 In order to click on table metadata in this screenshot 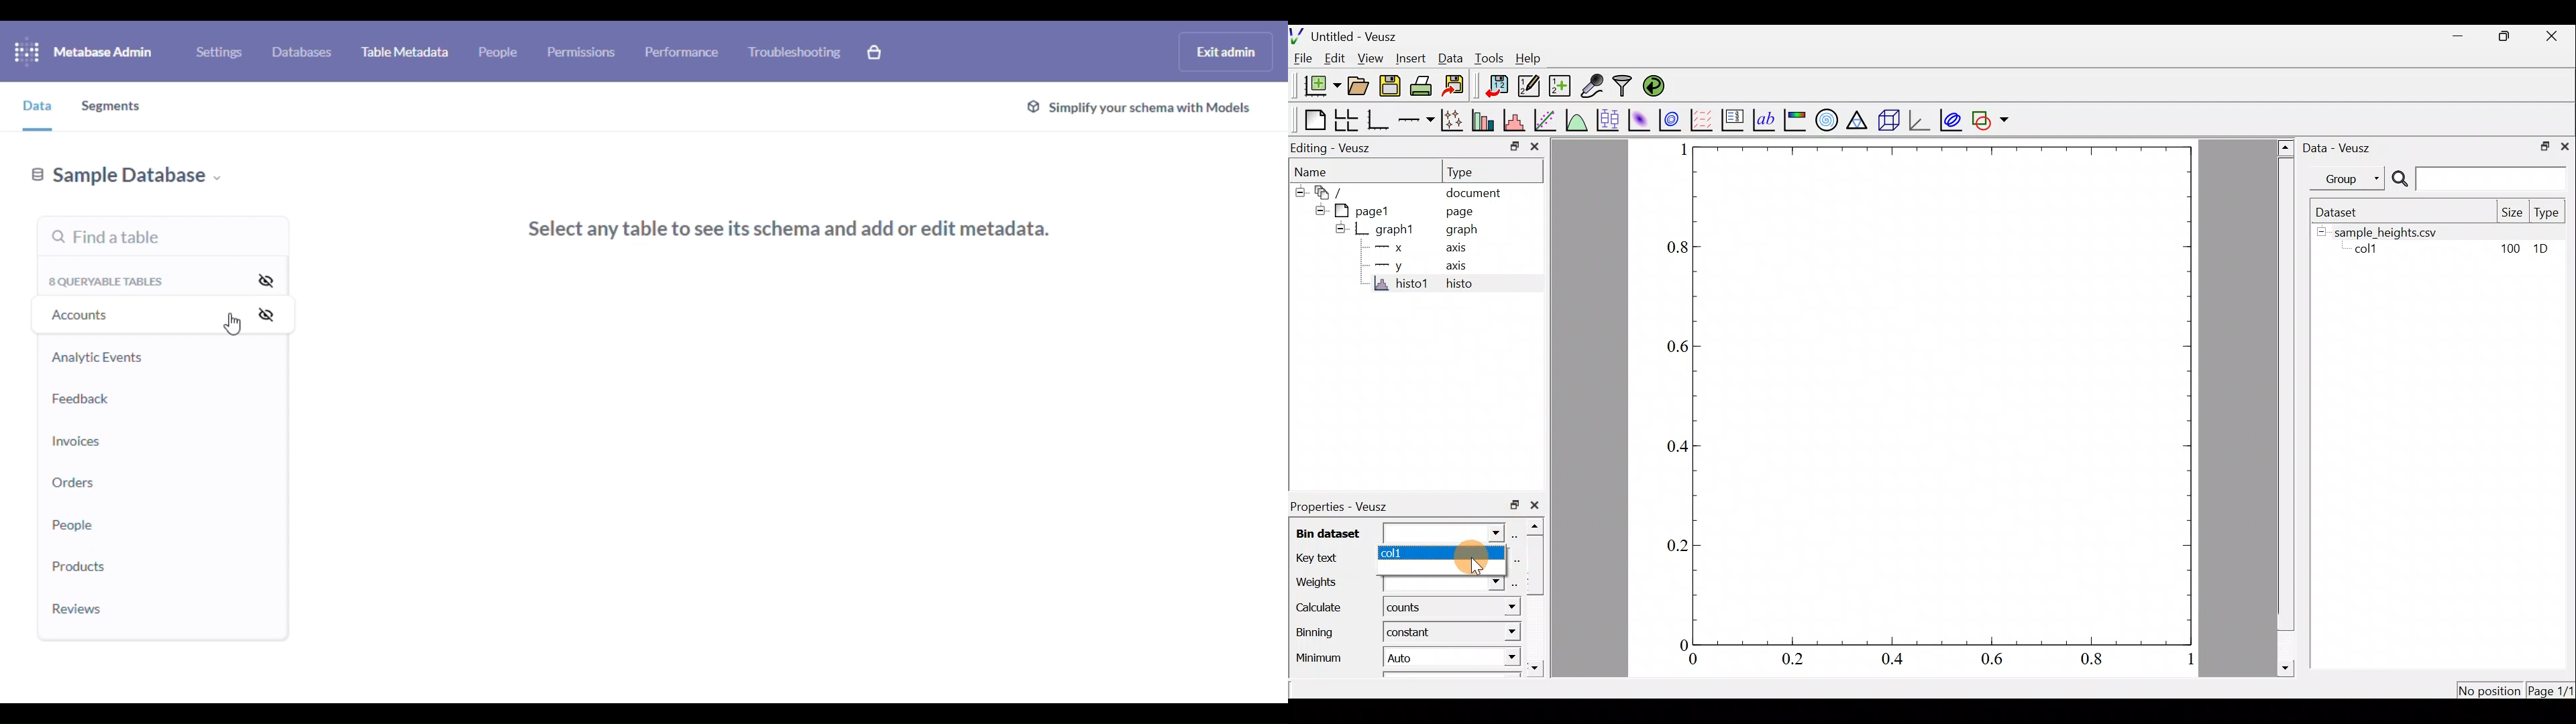, I will do `click(405, 51)`.